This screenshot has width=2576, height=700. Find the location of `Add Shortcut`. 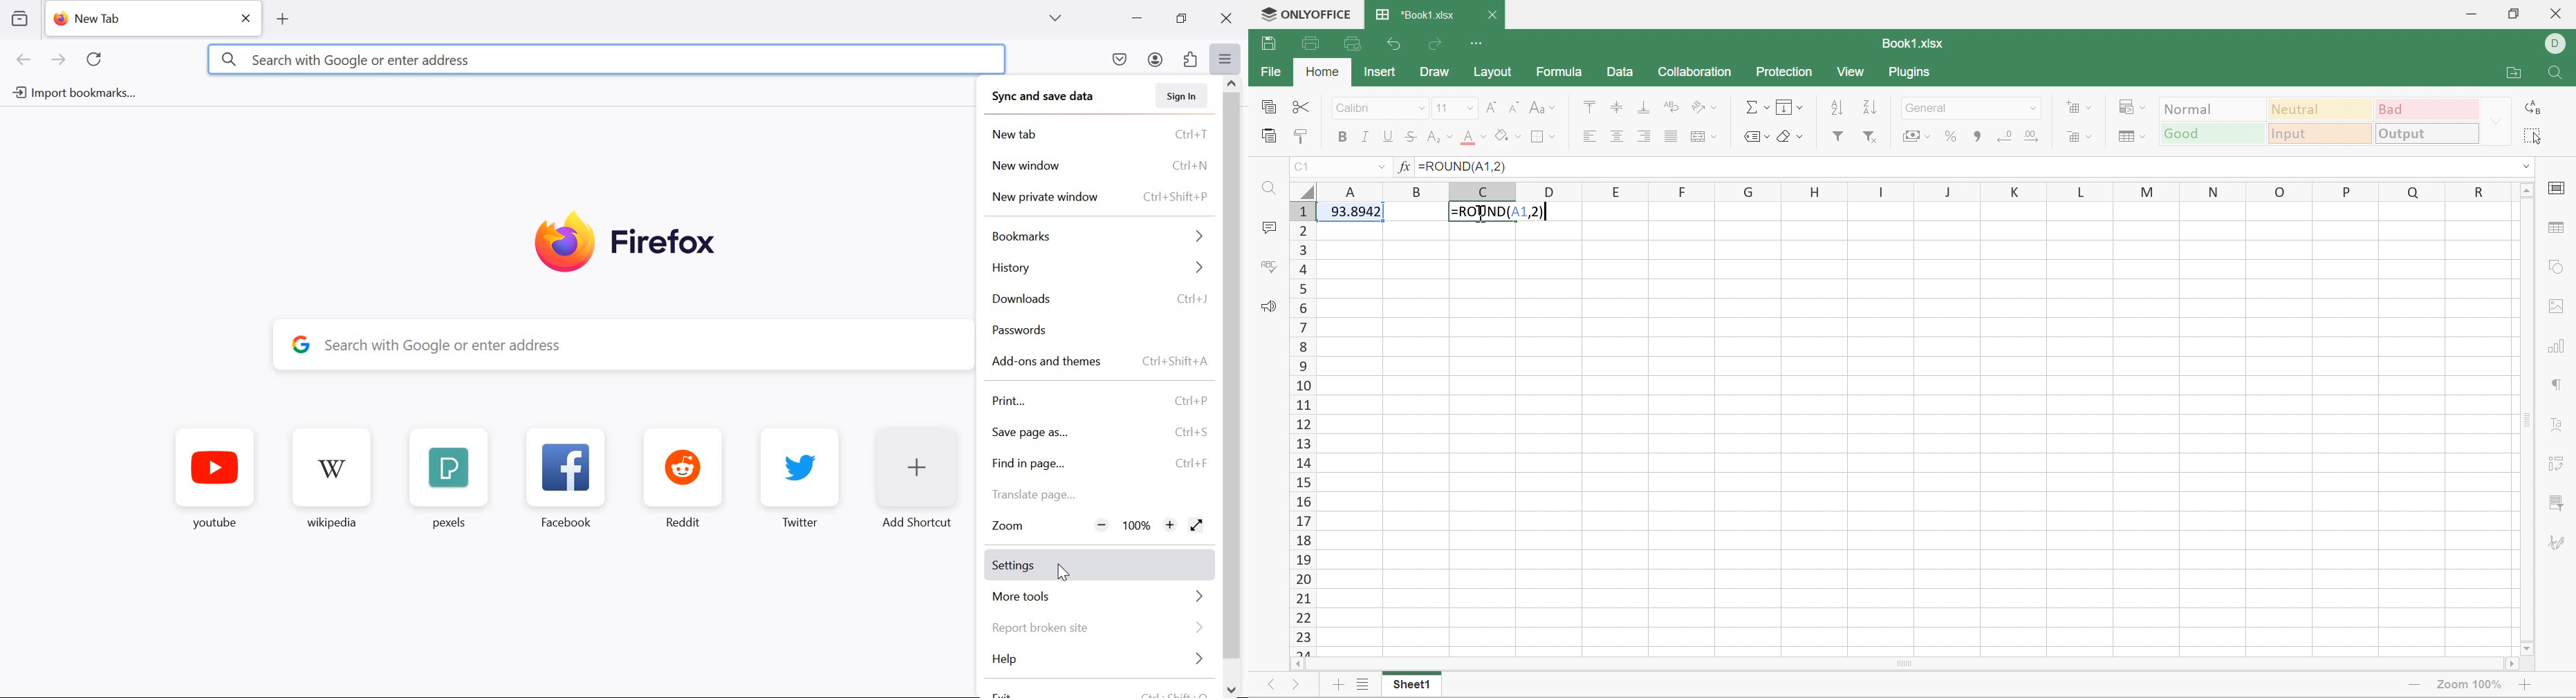

Add Shortcut is located at coordinates (922, 482).